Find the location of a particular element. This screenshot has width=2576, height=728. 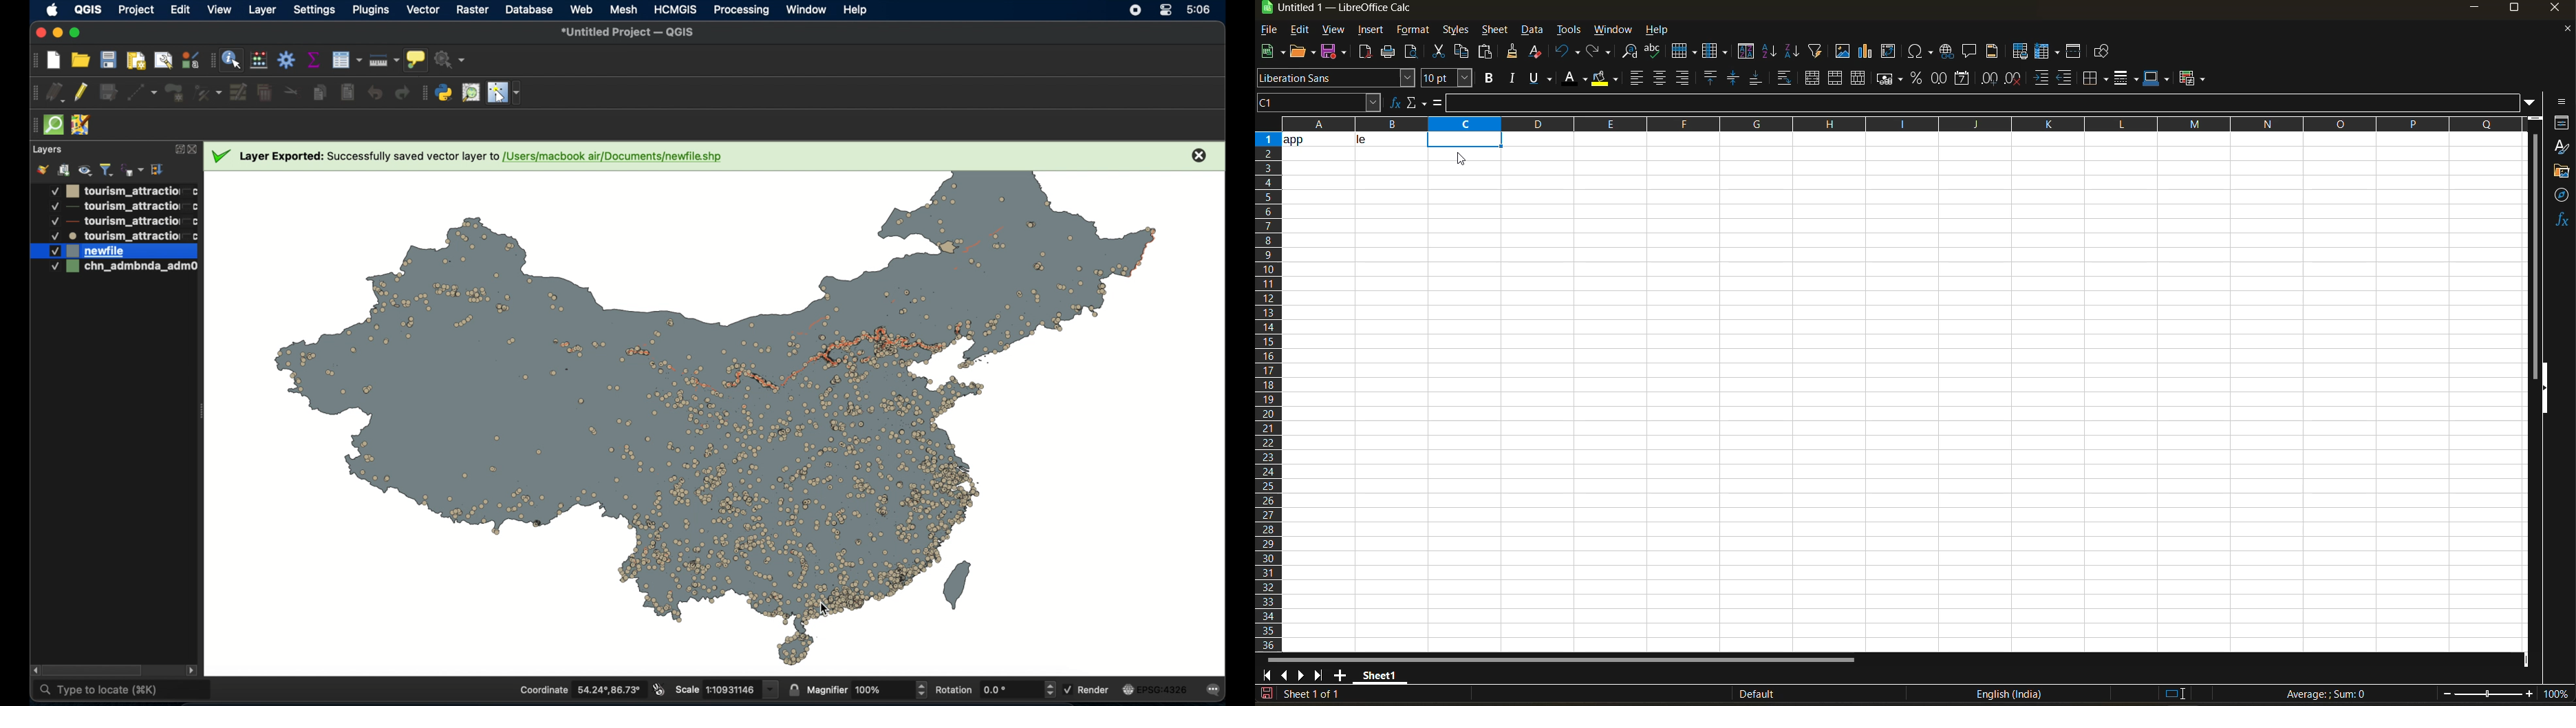

define print area is located at coordinates (2019, 52).